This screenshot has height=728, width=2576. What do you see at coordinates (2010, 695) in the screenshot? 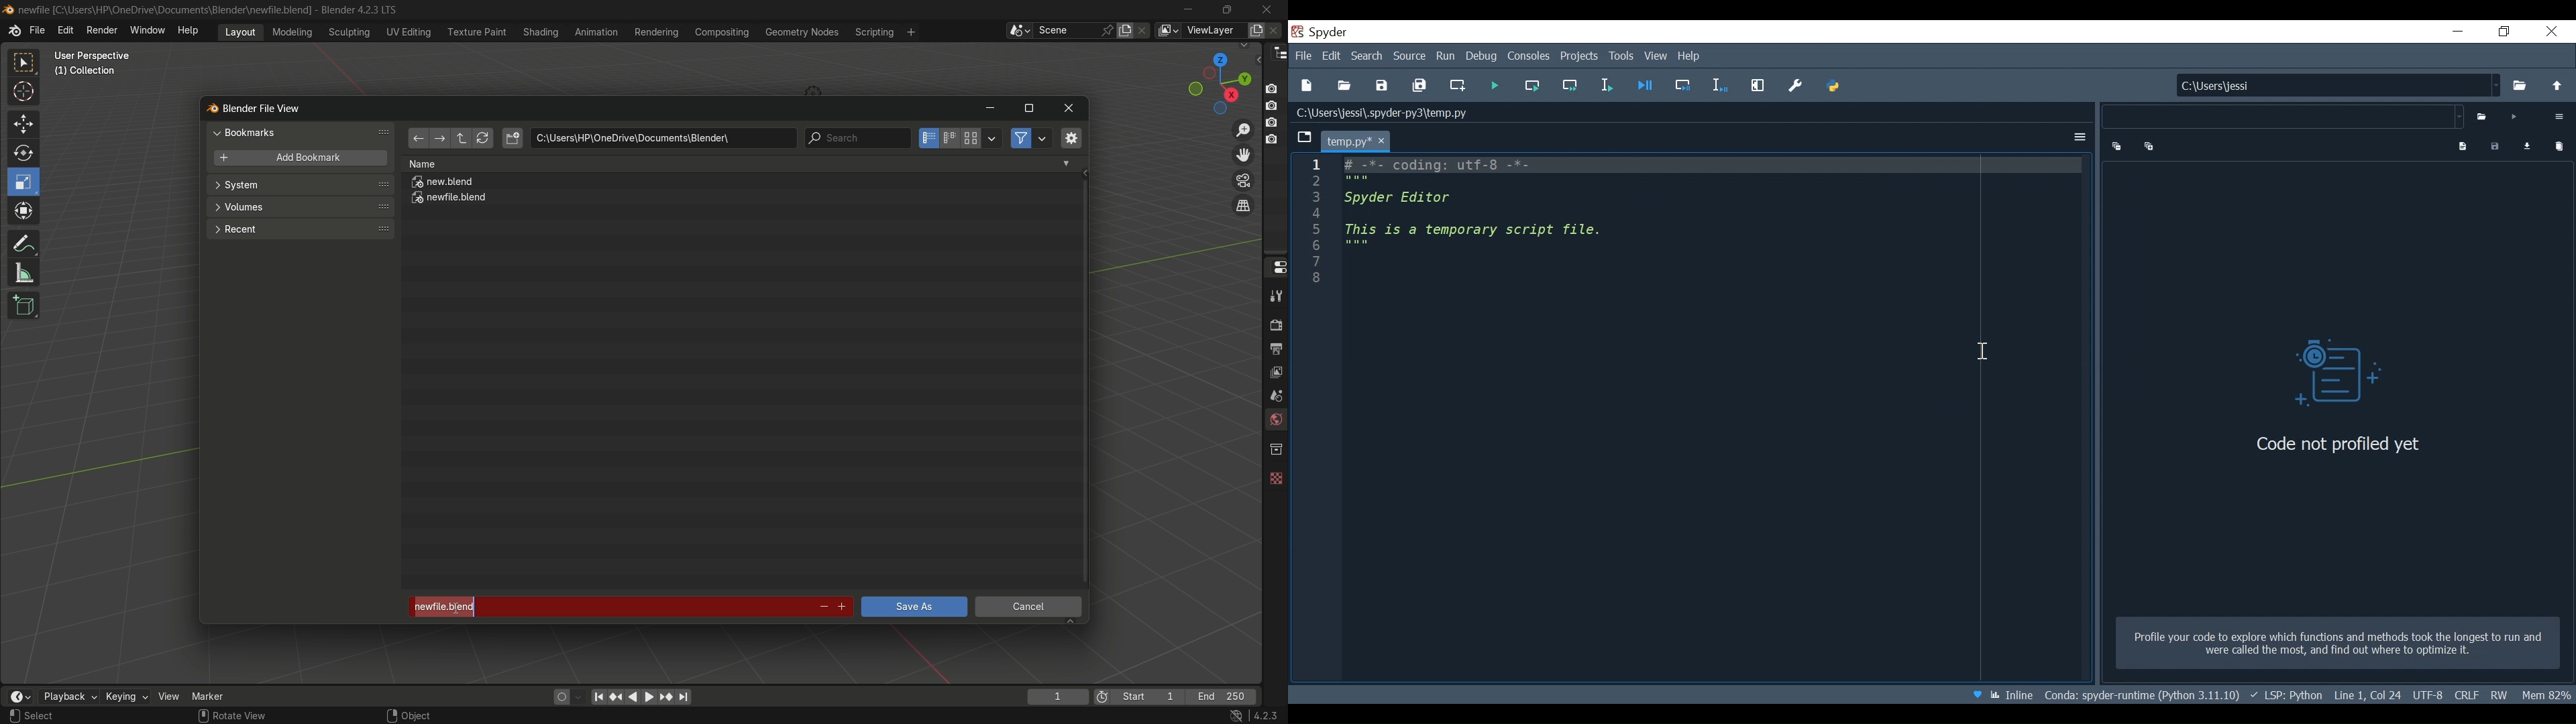
I see `Toggle between inline and interactive Matplotlib plotting` at bounding box center [2010, 695].